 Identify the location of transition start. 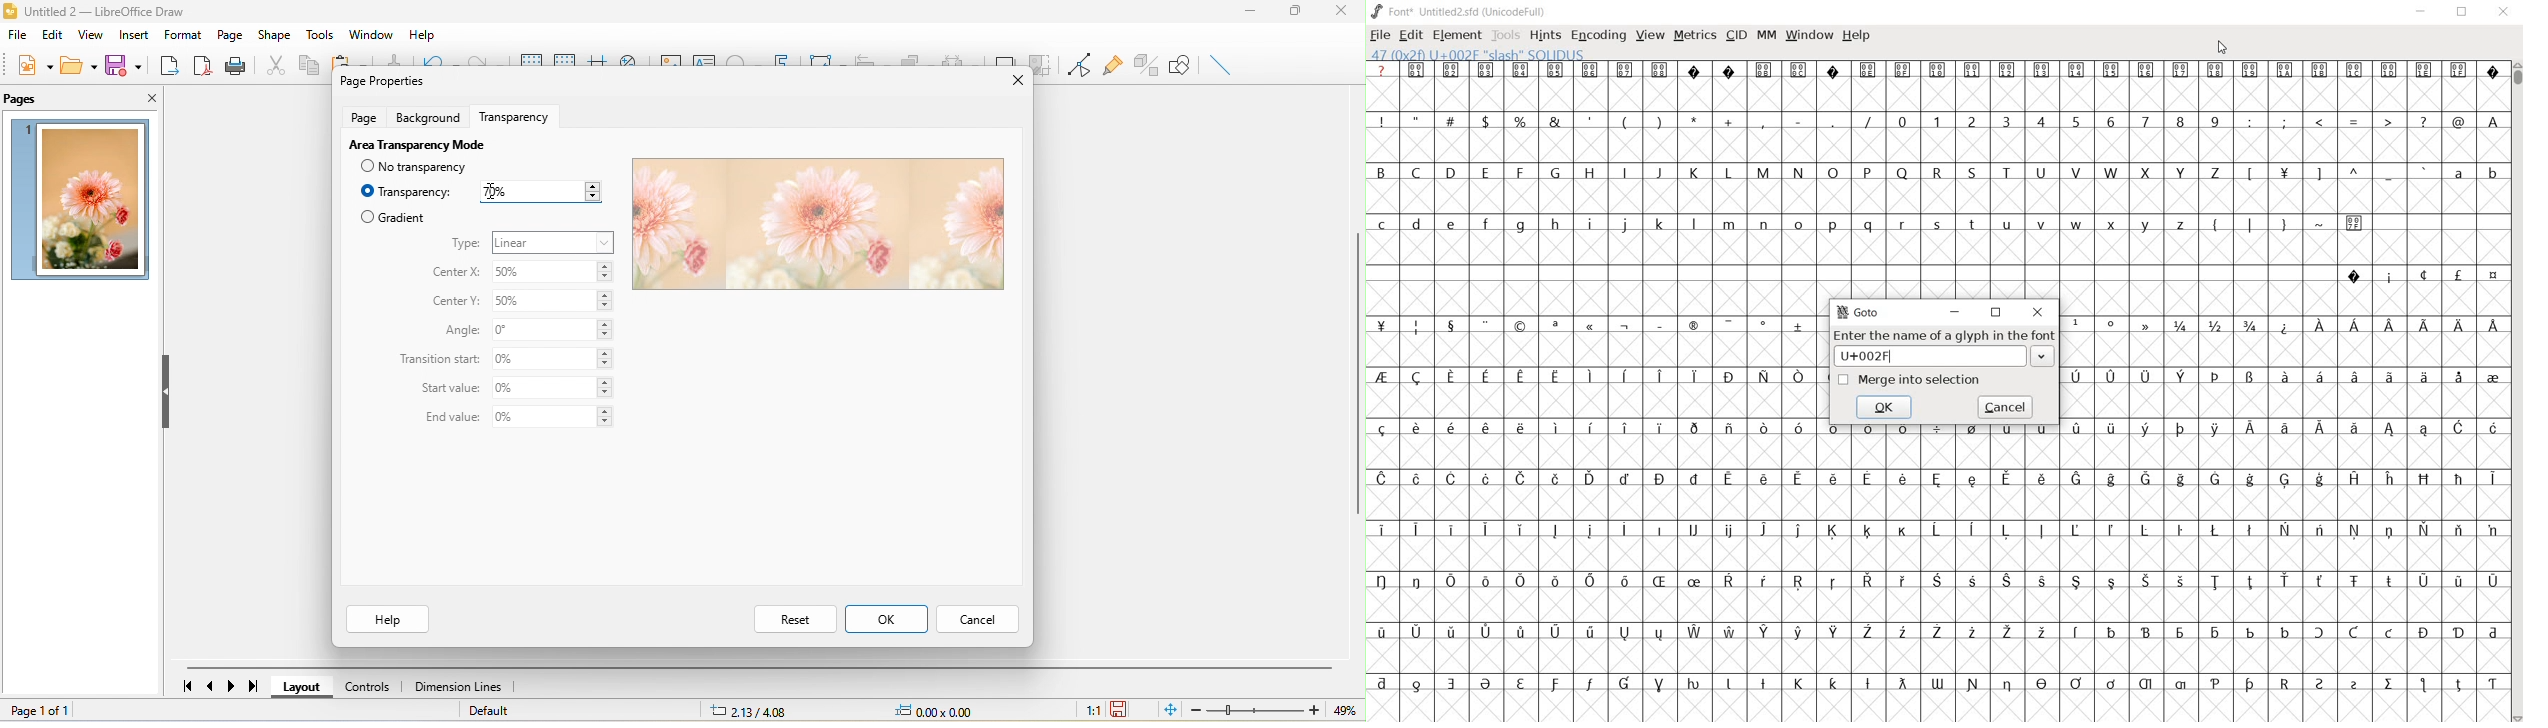
(440, 360).